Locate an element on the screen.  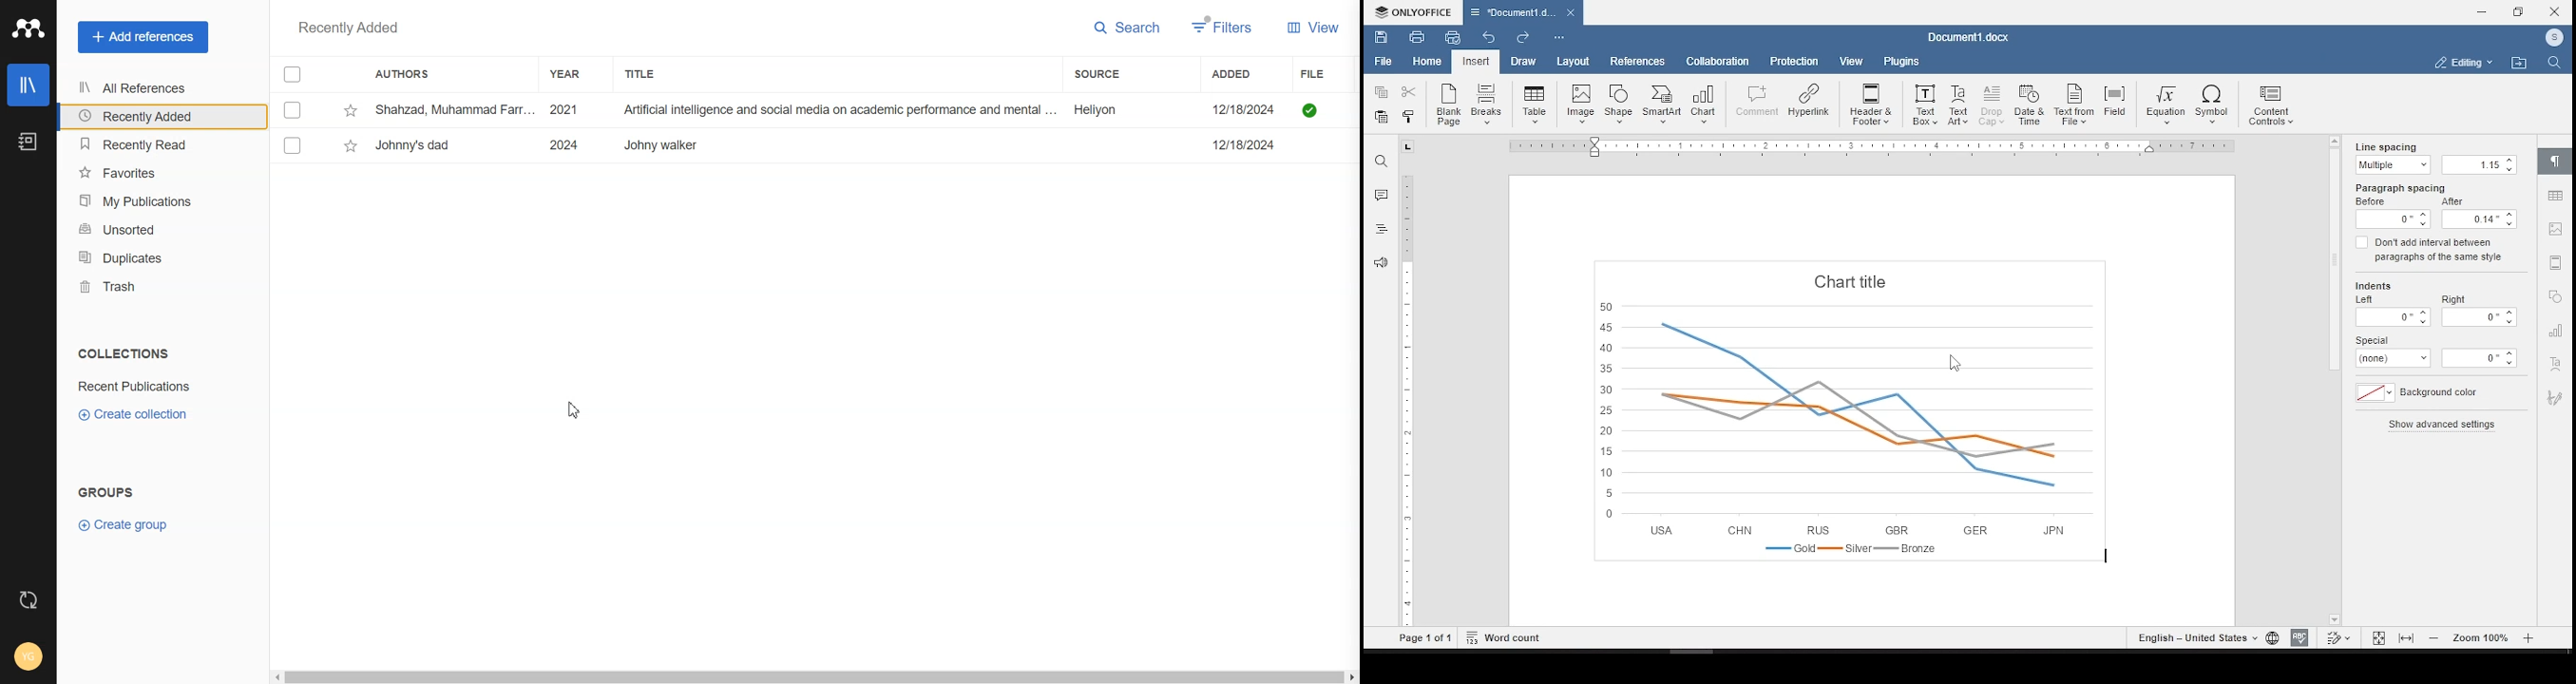
collaboration is located at coordinates (1720, 63).